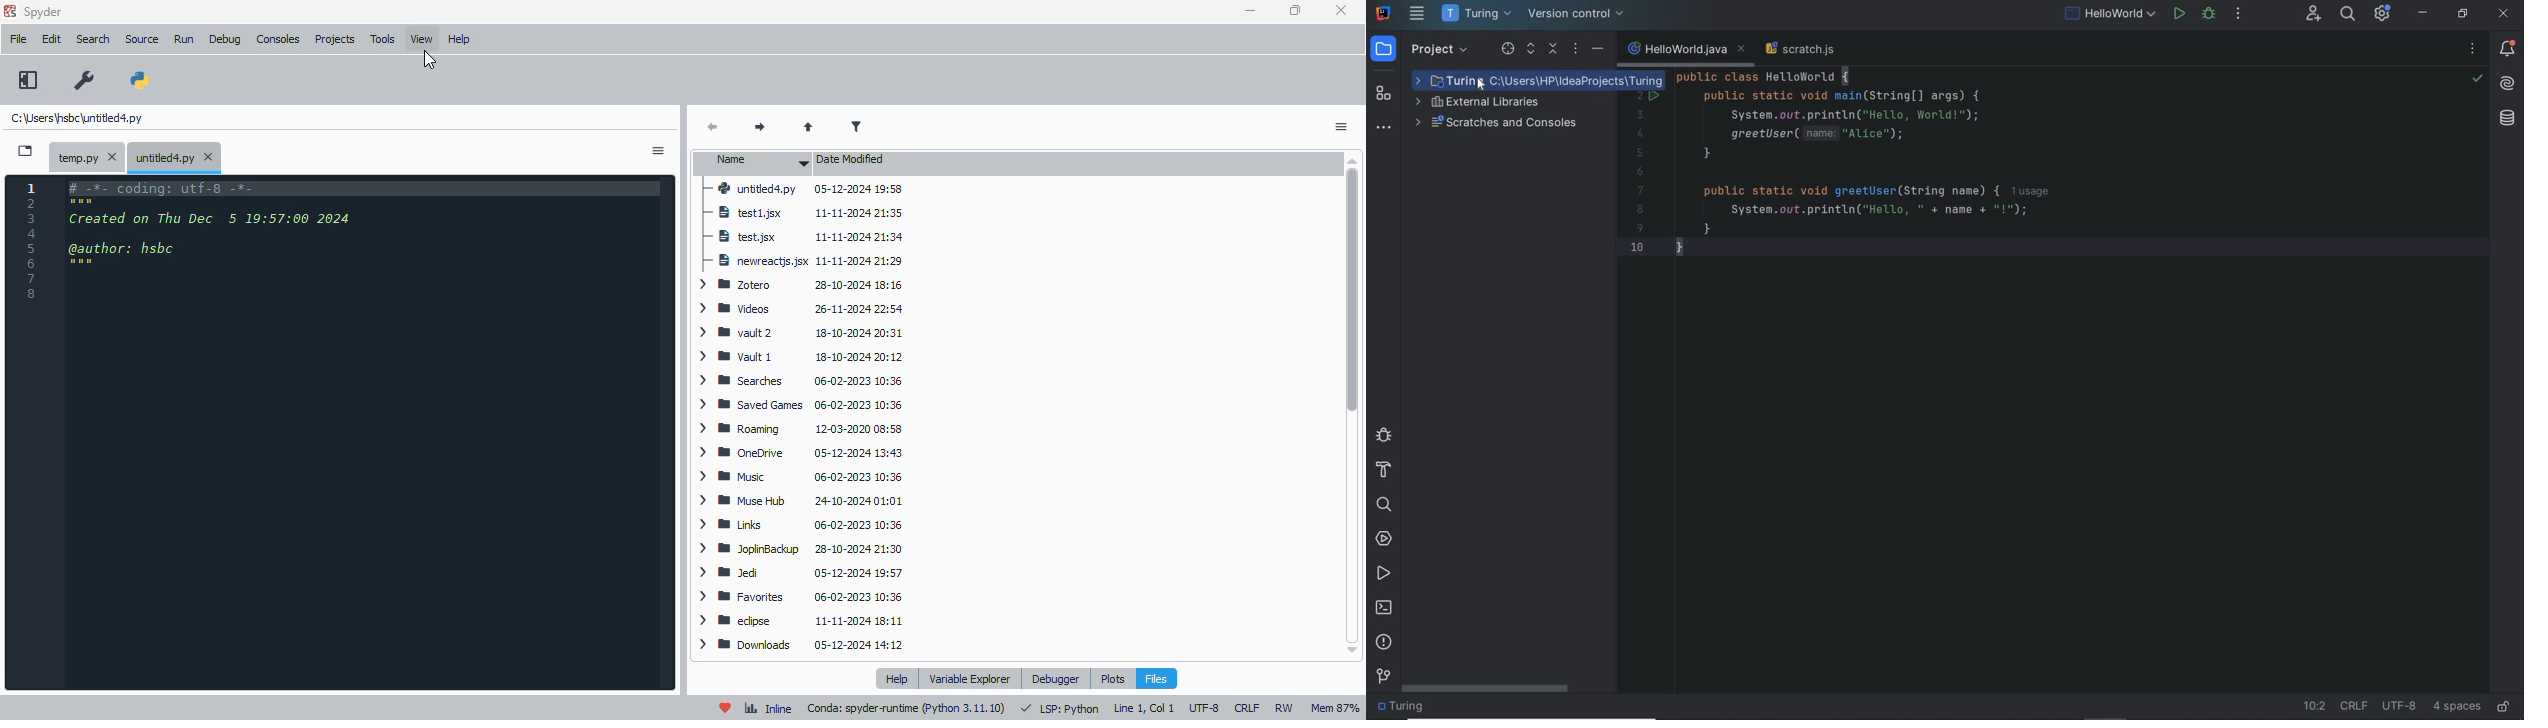 The image size is (2548, 728). Describe the element at coordinates (726, 708) in the screenshot. I see `help spyder!` at that location.